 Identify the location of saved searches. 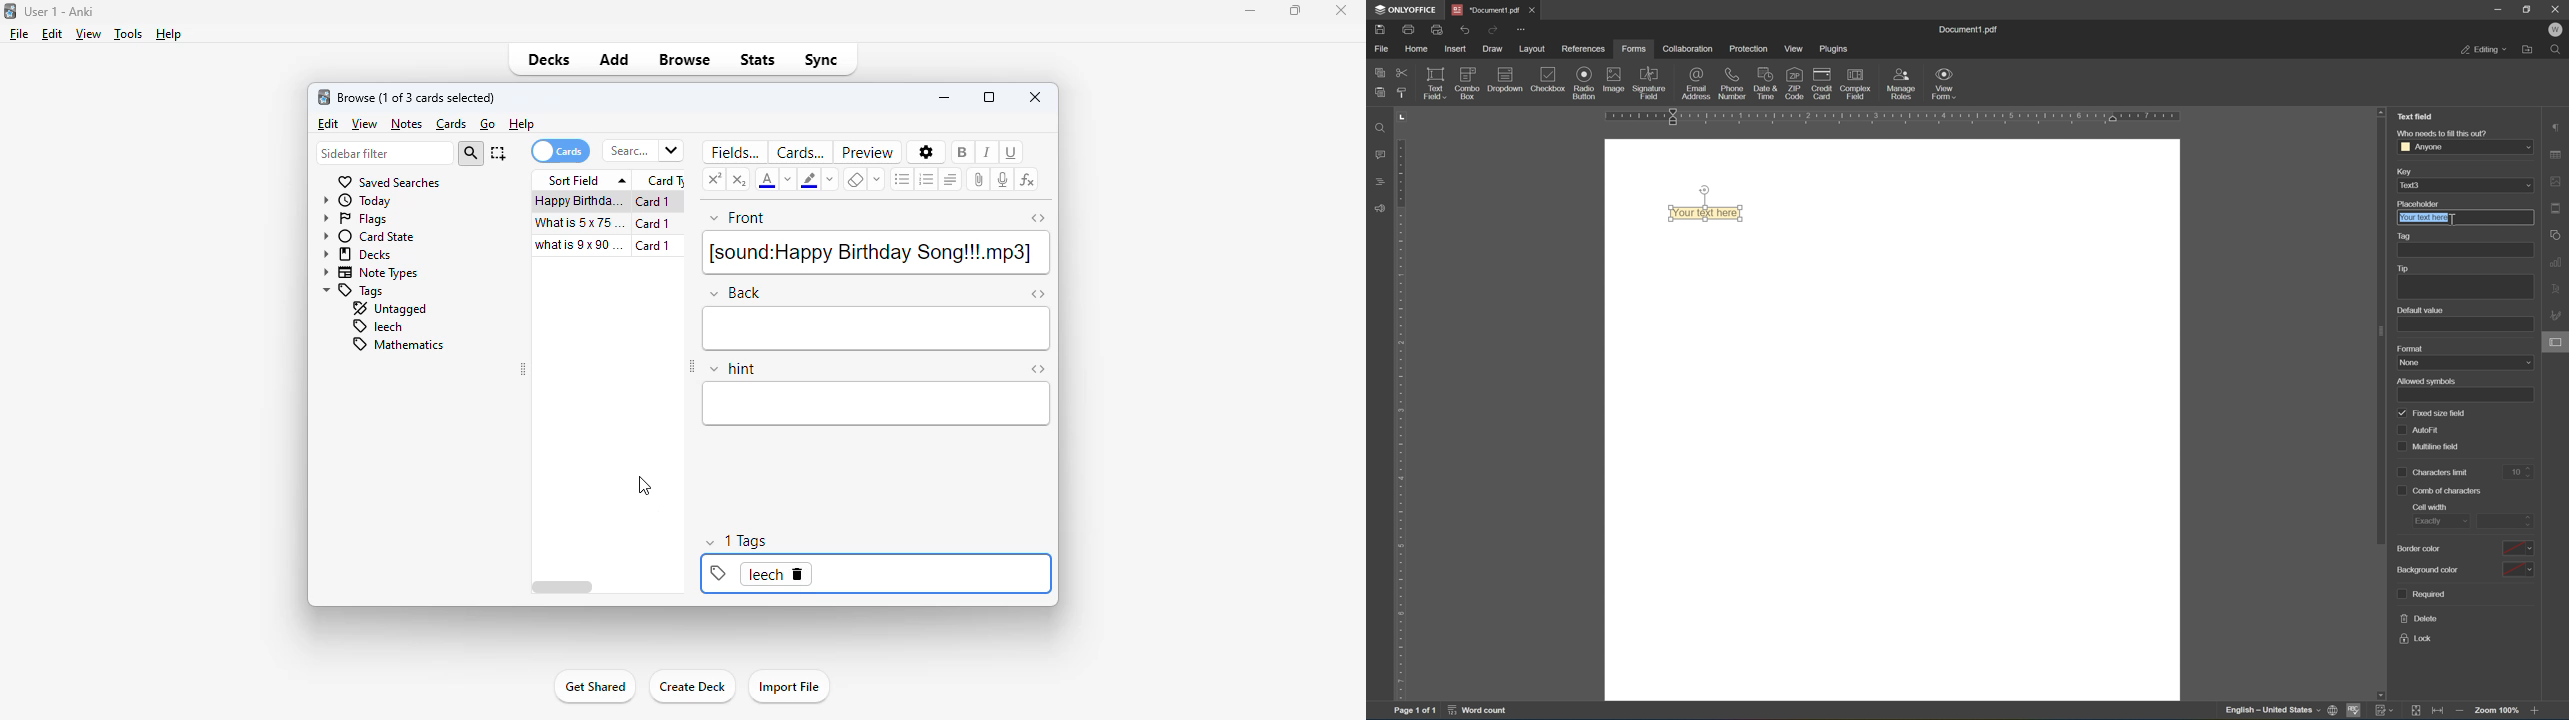
(388, 182).